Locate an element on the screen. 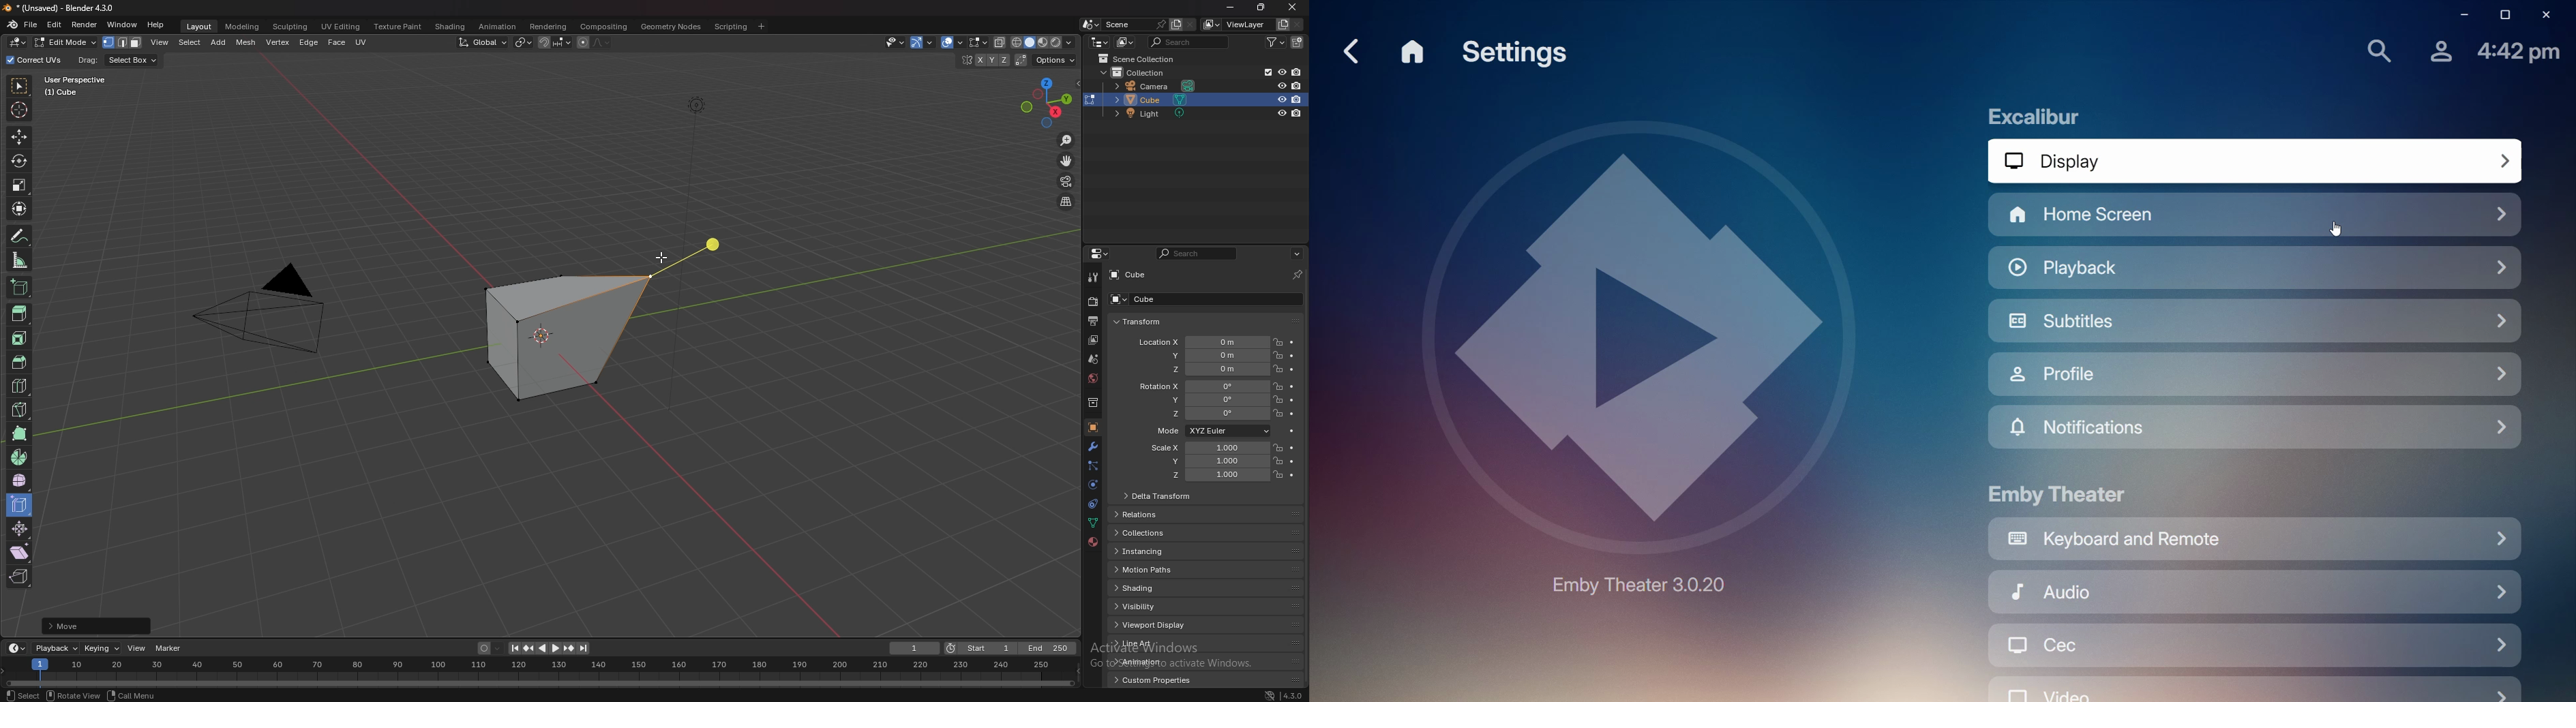 The width and height of the screenshot is (2576, 728). animate property is located at coordinates (1293, 413).